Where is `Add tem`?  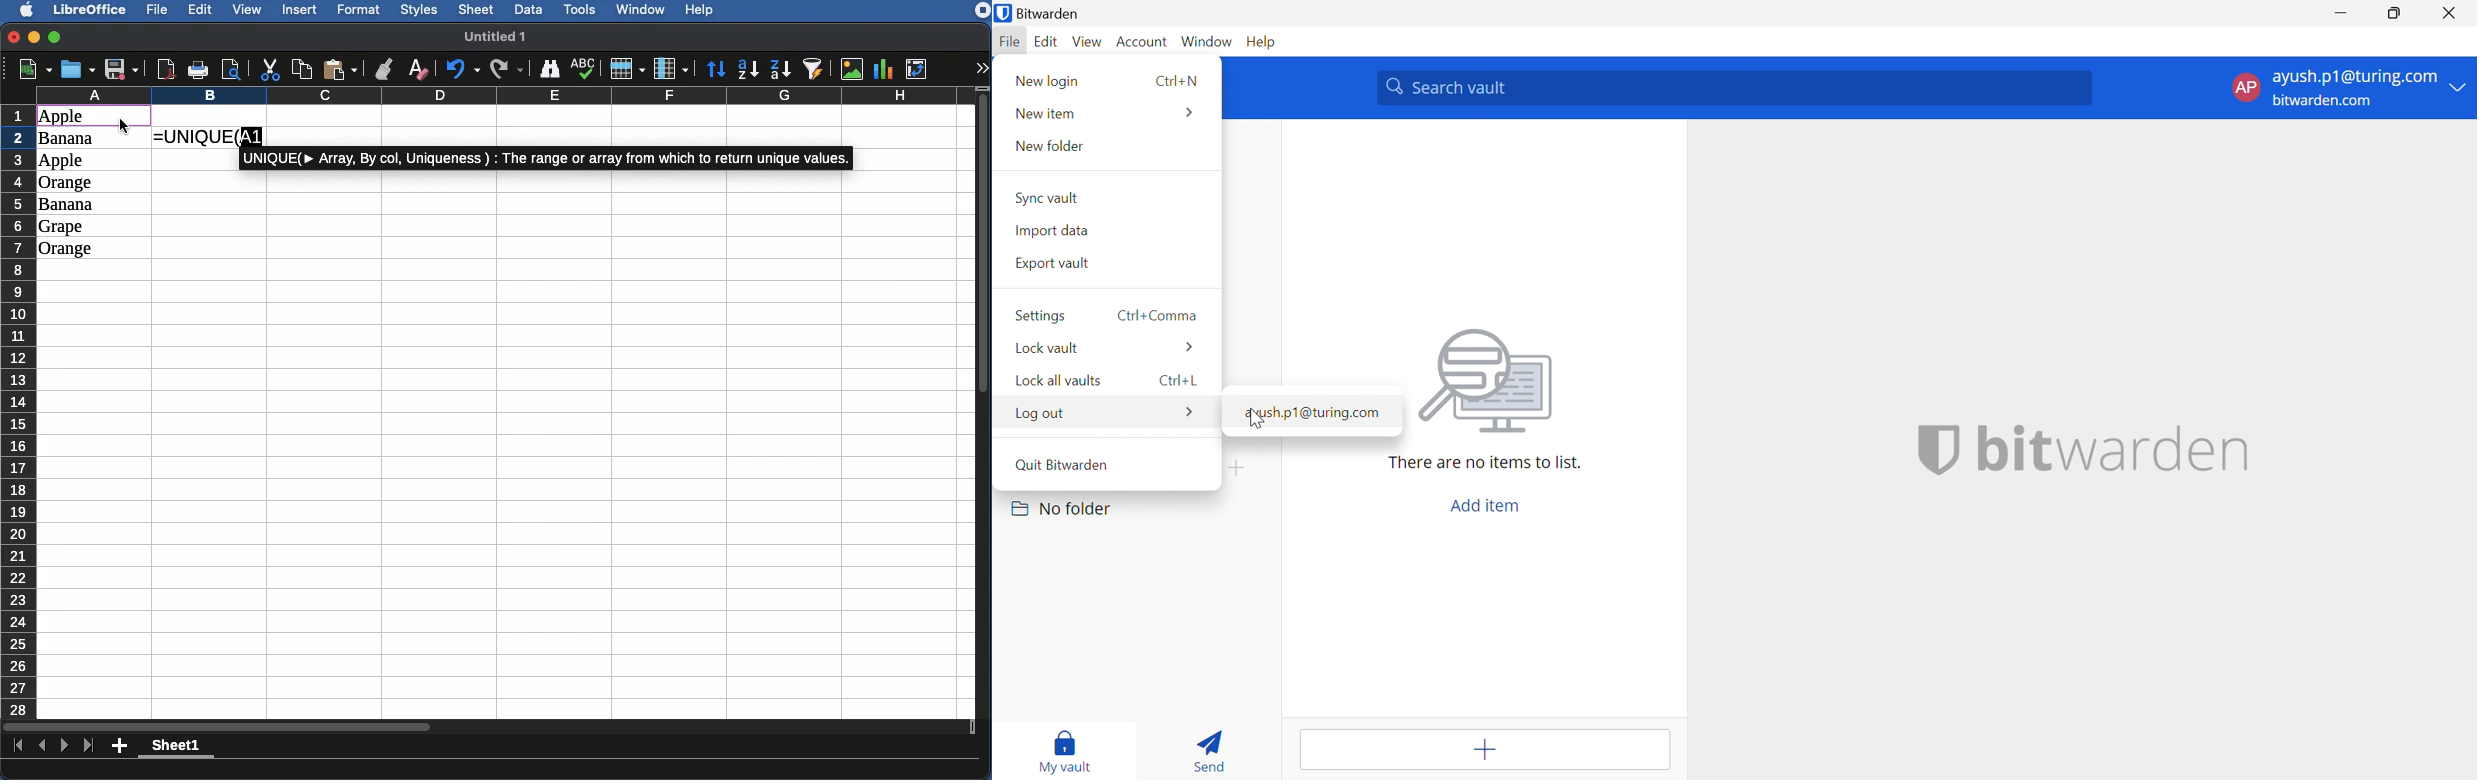 Add tem is located at coordinates (1488, 750).